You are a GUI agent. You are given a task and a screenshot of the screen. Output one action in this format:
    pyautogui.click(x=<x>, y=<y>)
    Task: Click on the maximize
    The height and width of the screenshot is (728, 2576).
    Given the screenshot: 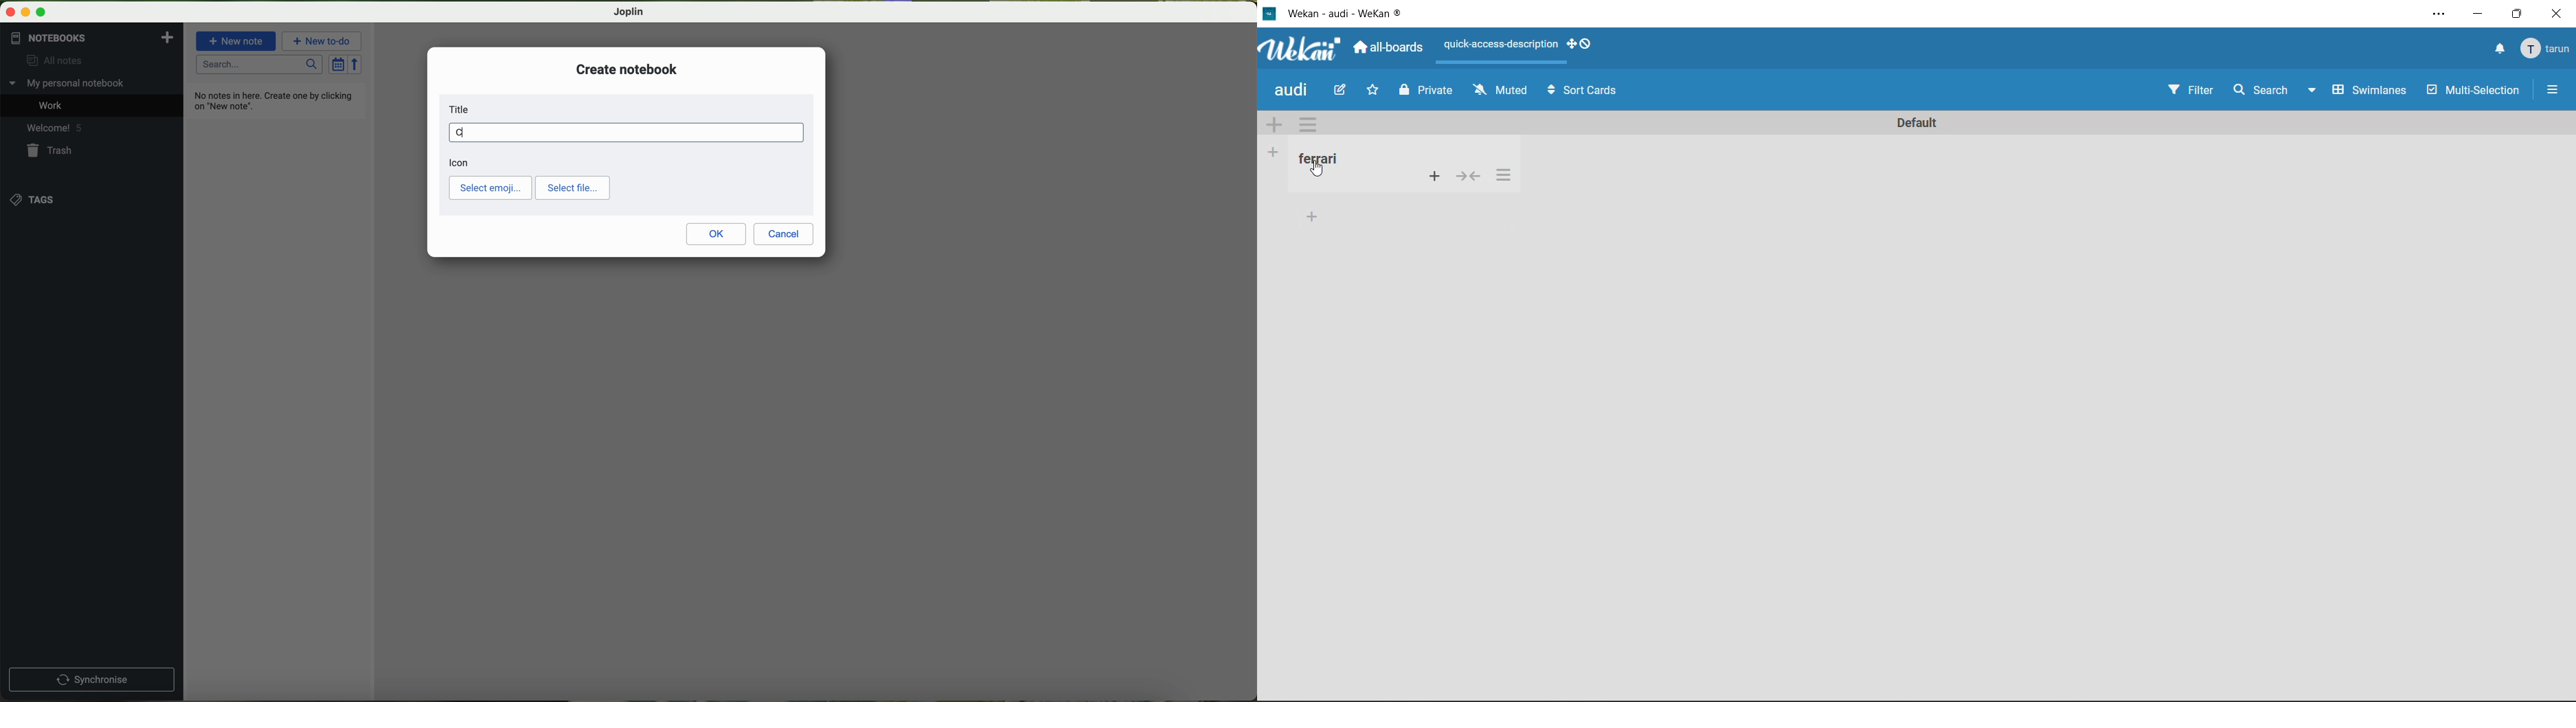 What is the action you would take?
    pyautogui.click(x=2518, y=14)
    